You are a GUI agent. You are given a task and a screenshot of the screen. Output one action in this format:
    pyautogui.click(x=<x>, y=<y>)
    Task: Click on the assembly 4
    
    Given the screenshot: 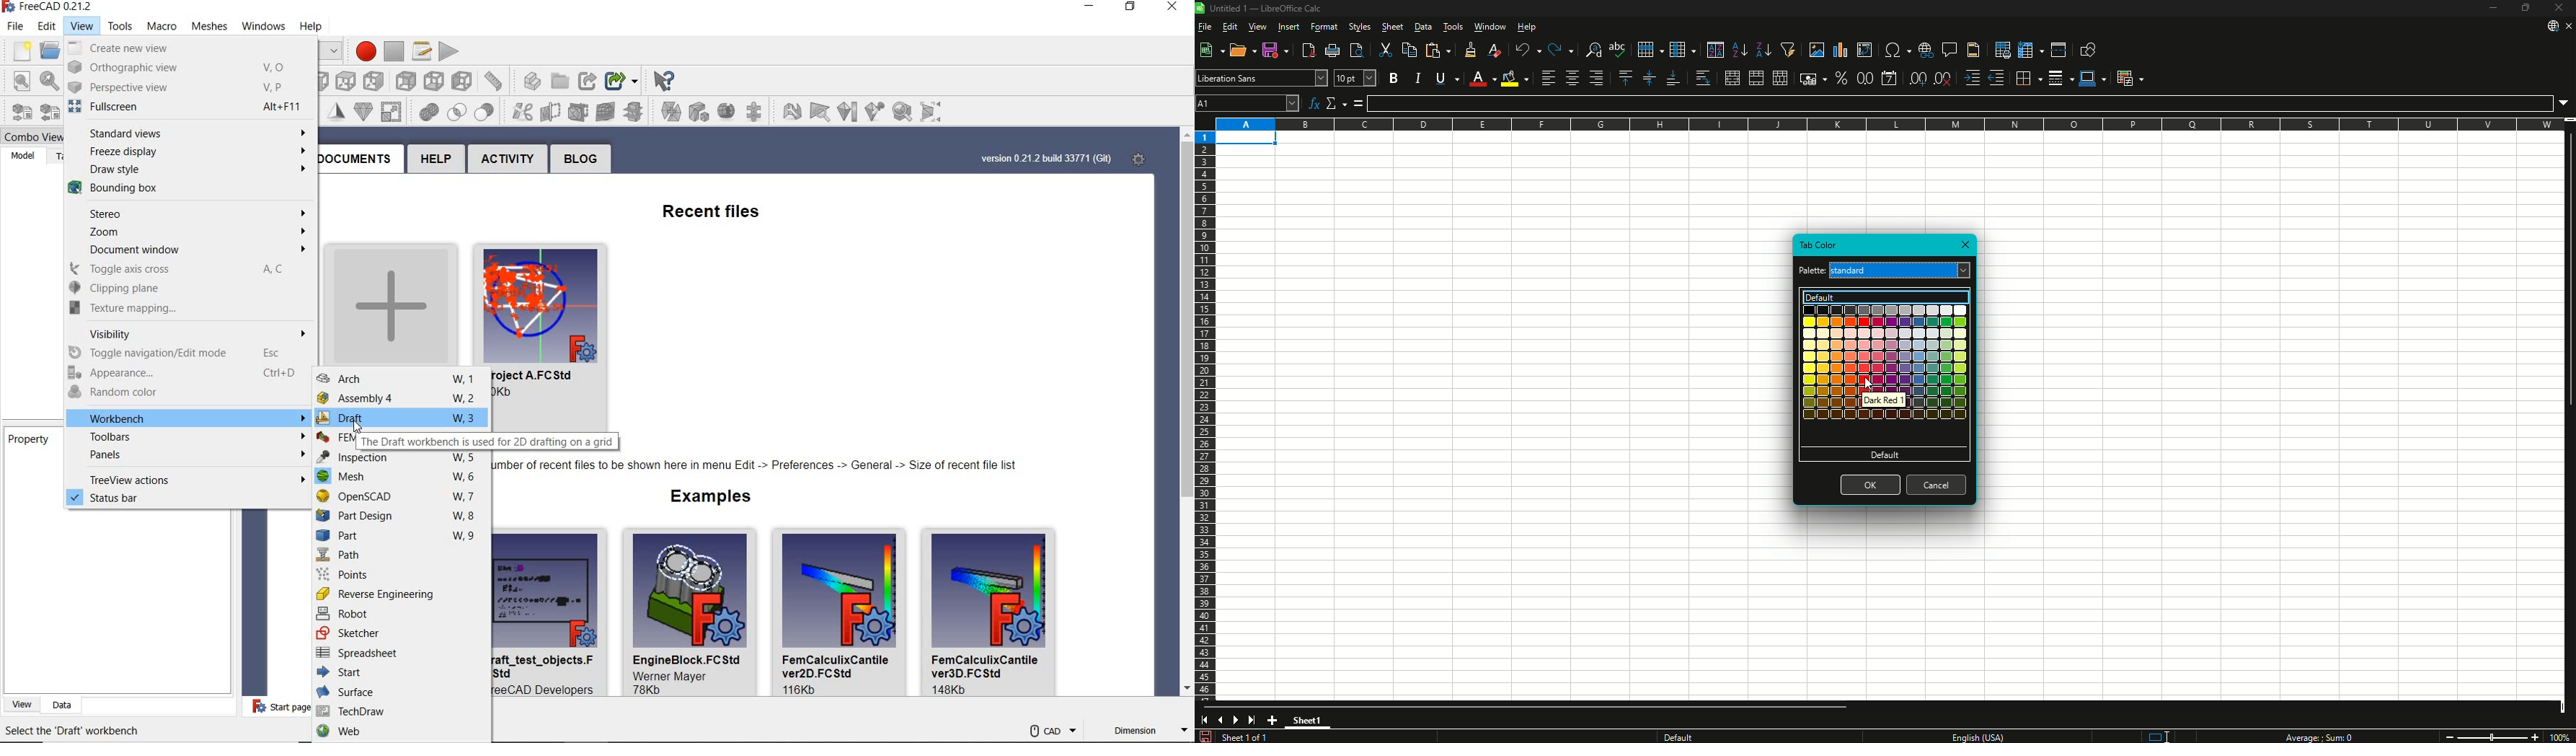 What is the action you would take?
    pyautogui.click(x=401, y=399)
    